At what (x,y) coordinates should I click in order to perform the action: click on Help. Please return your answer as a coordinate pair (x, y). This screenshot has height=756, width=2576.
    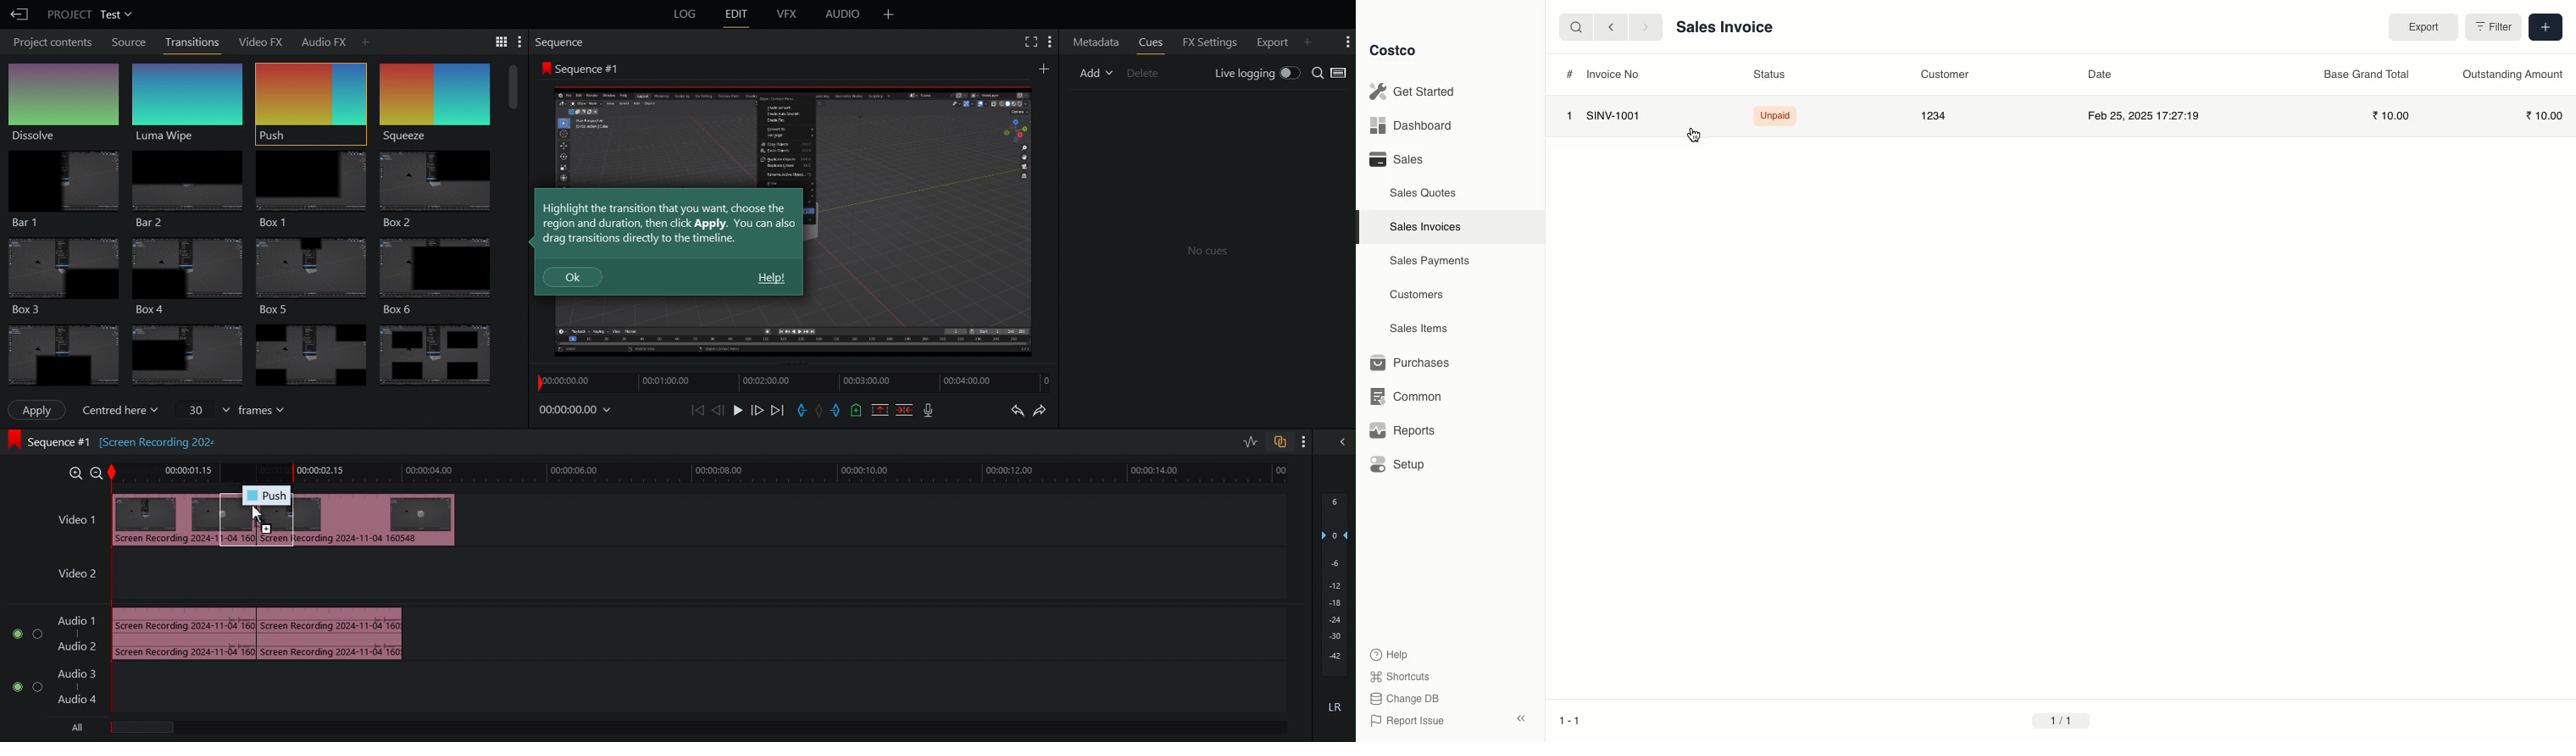
    Looking at the image, I should click on (1392, 654).